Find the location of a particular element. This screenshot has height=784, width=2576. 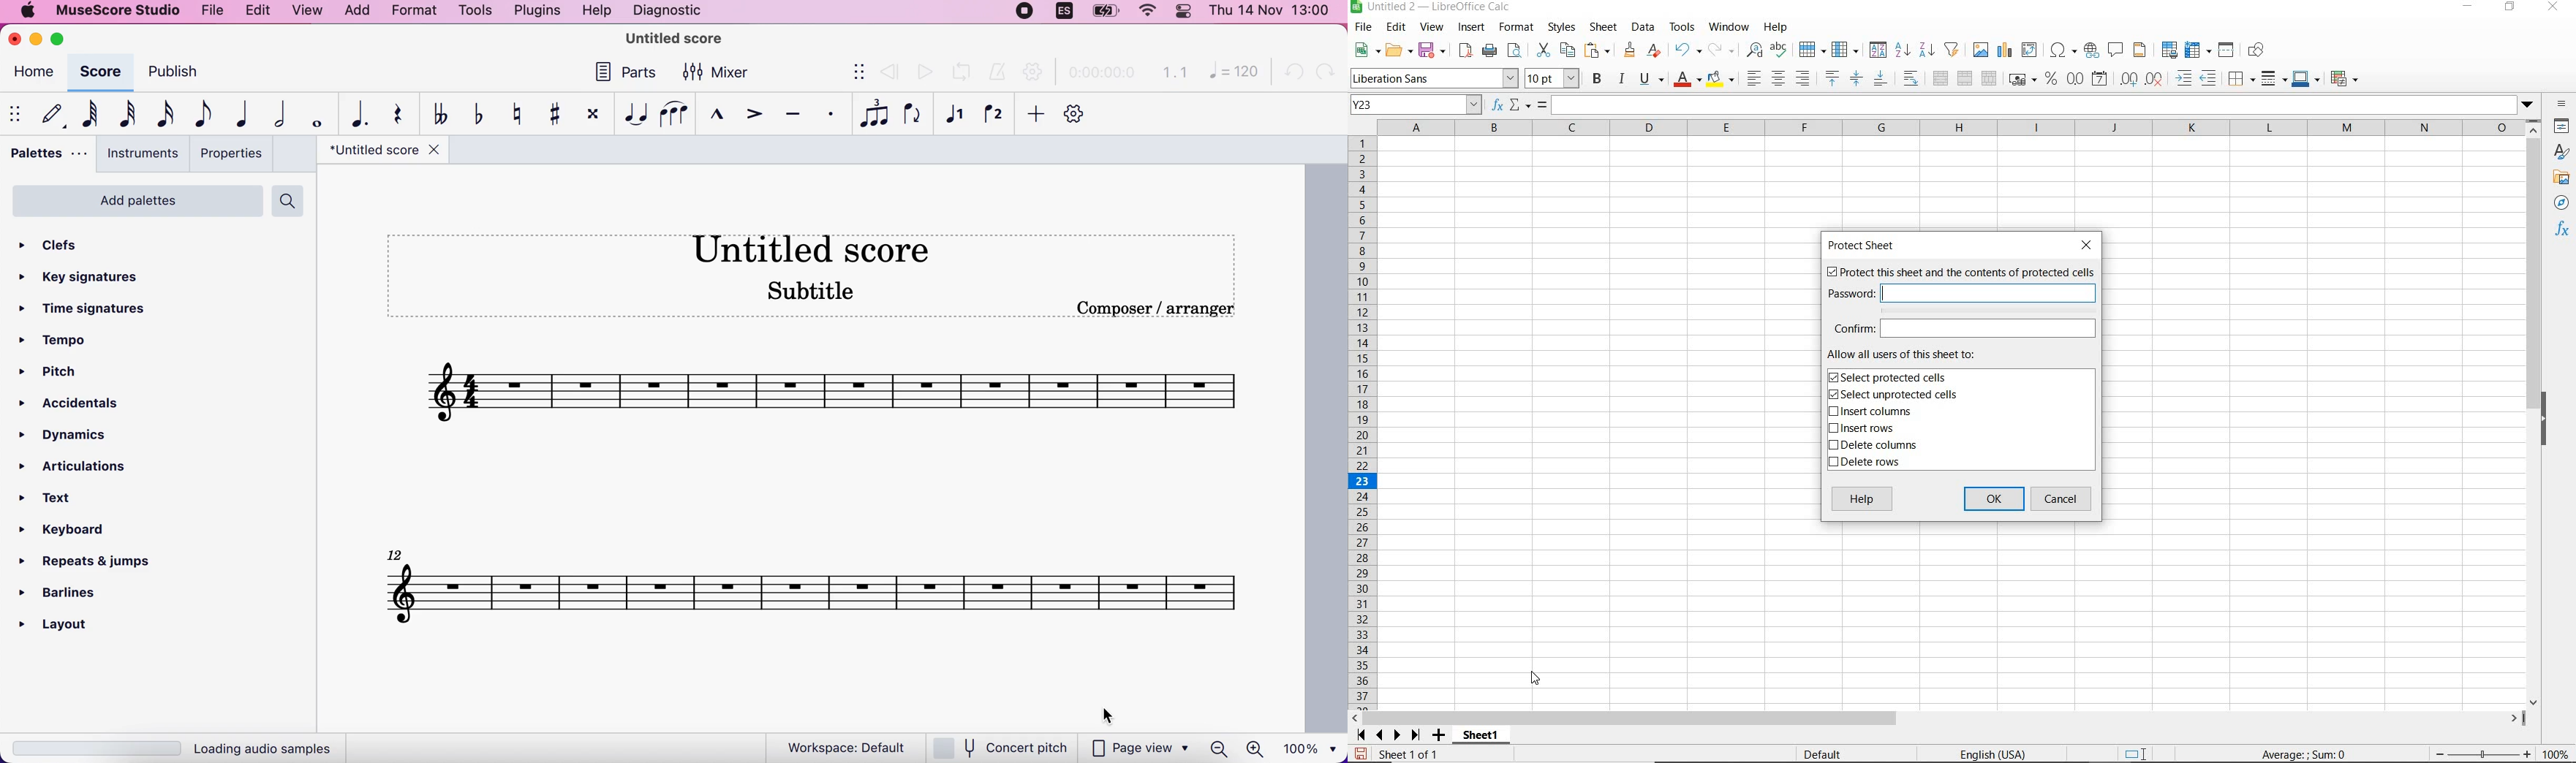

concert pitch is located at coordinates (1001, 746).